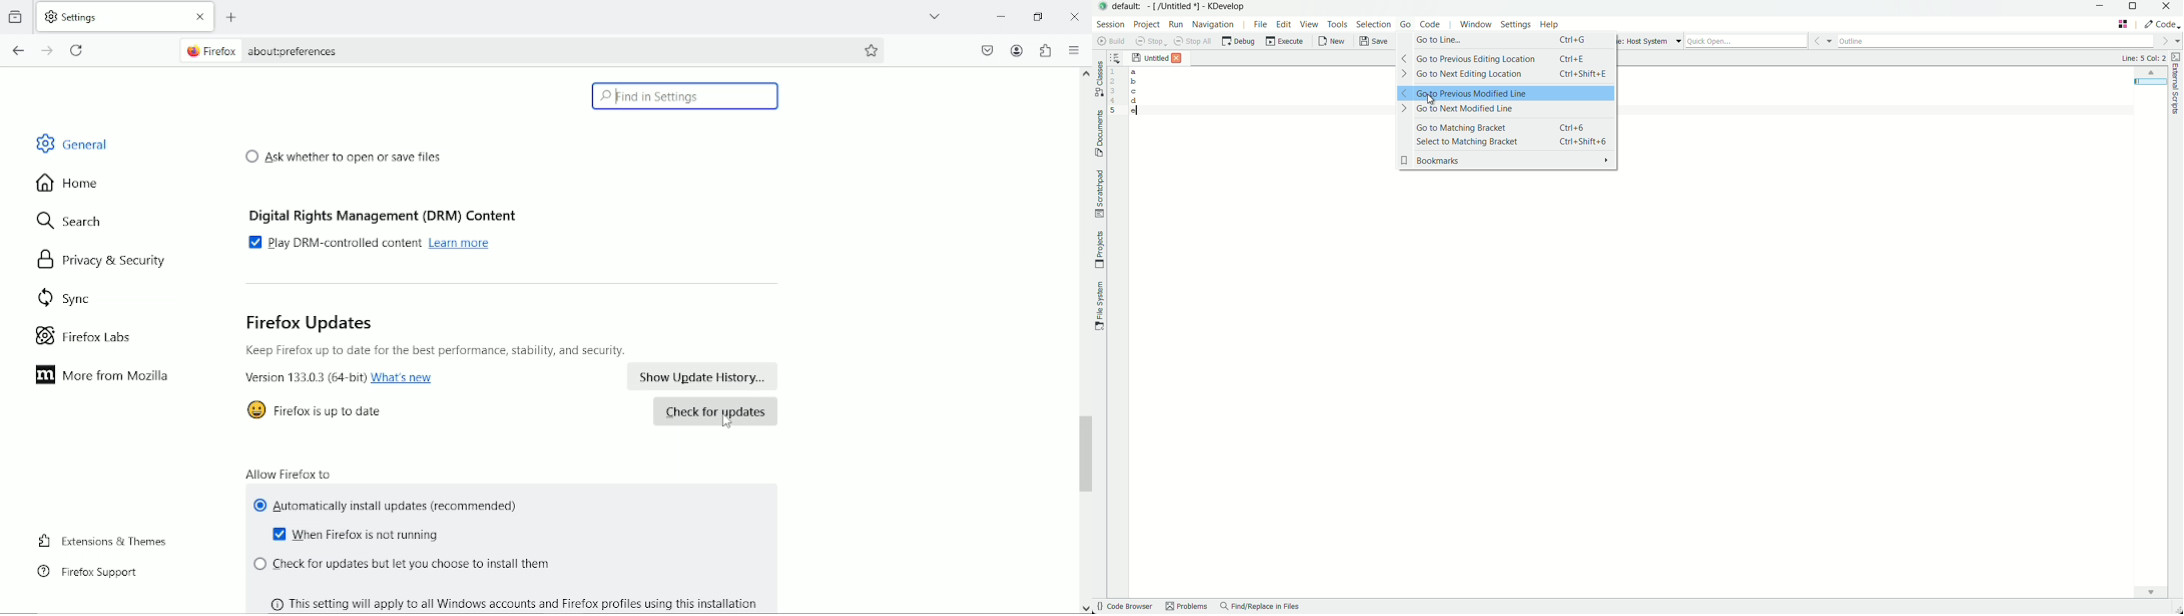 This screenshot has height=616, width=2184. What do you see at coordinates (998, 15) in the screenshot?
I see `minimize ` at bounding box center [998, 15].